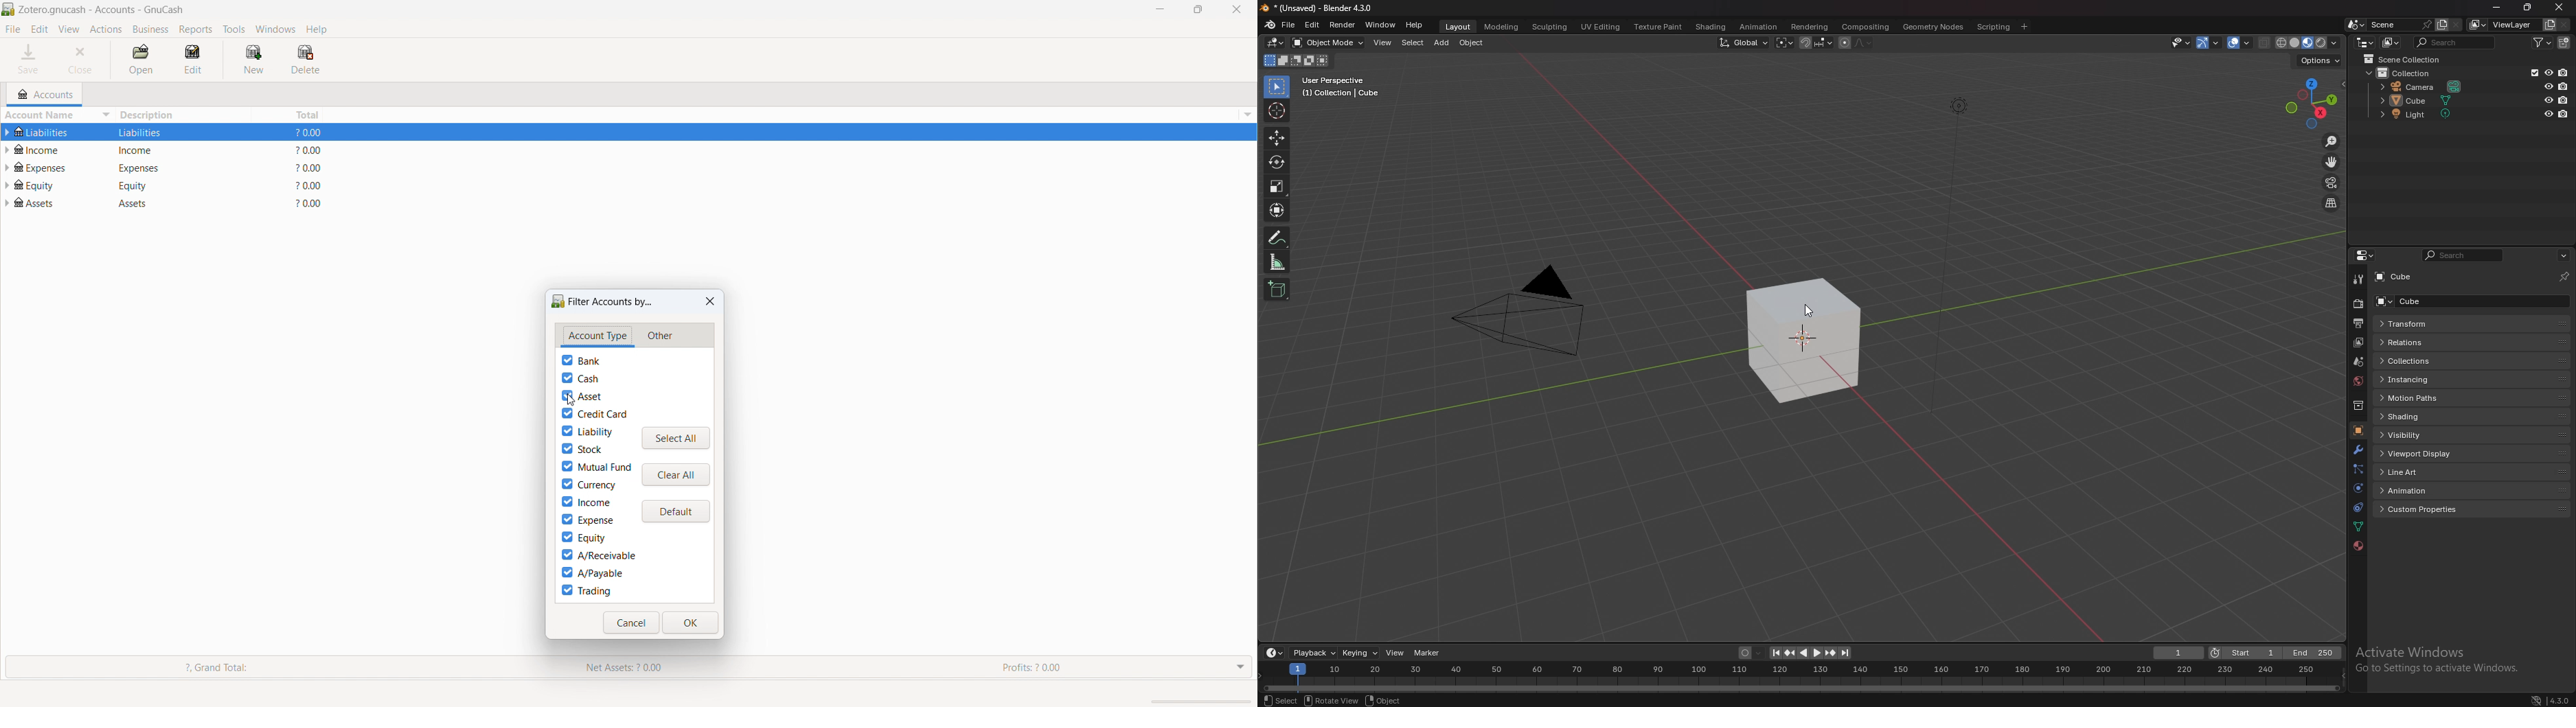 This screenshot has width=2576, height=728. I want to click on grand total, net assets and profits, so click(629, 668).